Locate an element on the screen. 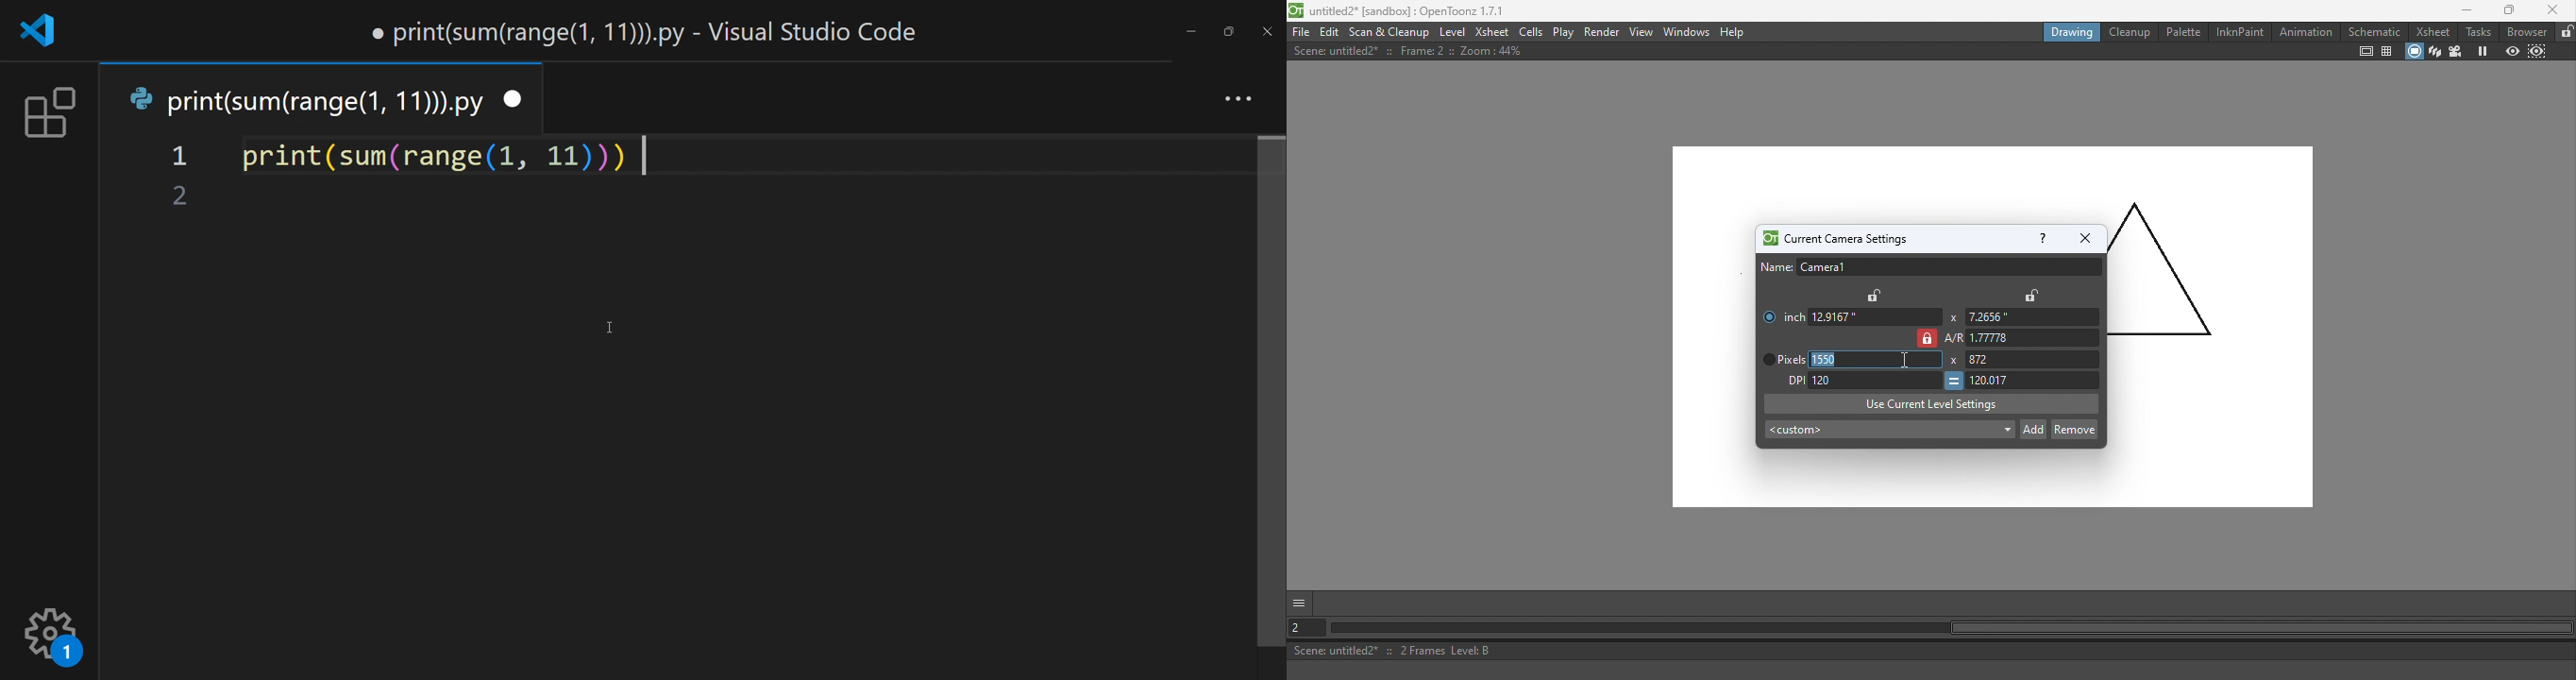  Scene: untitled2* :: 2 Frames Level: B is located at coordinates (1933, 650).